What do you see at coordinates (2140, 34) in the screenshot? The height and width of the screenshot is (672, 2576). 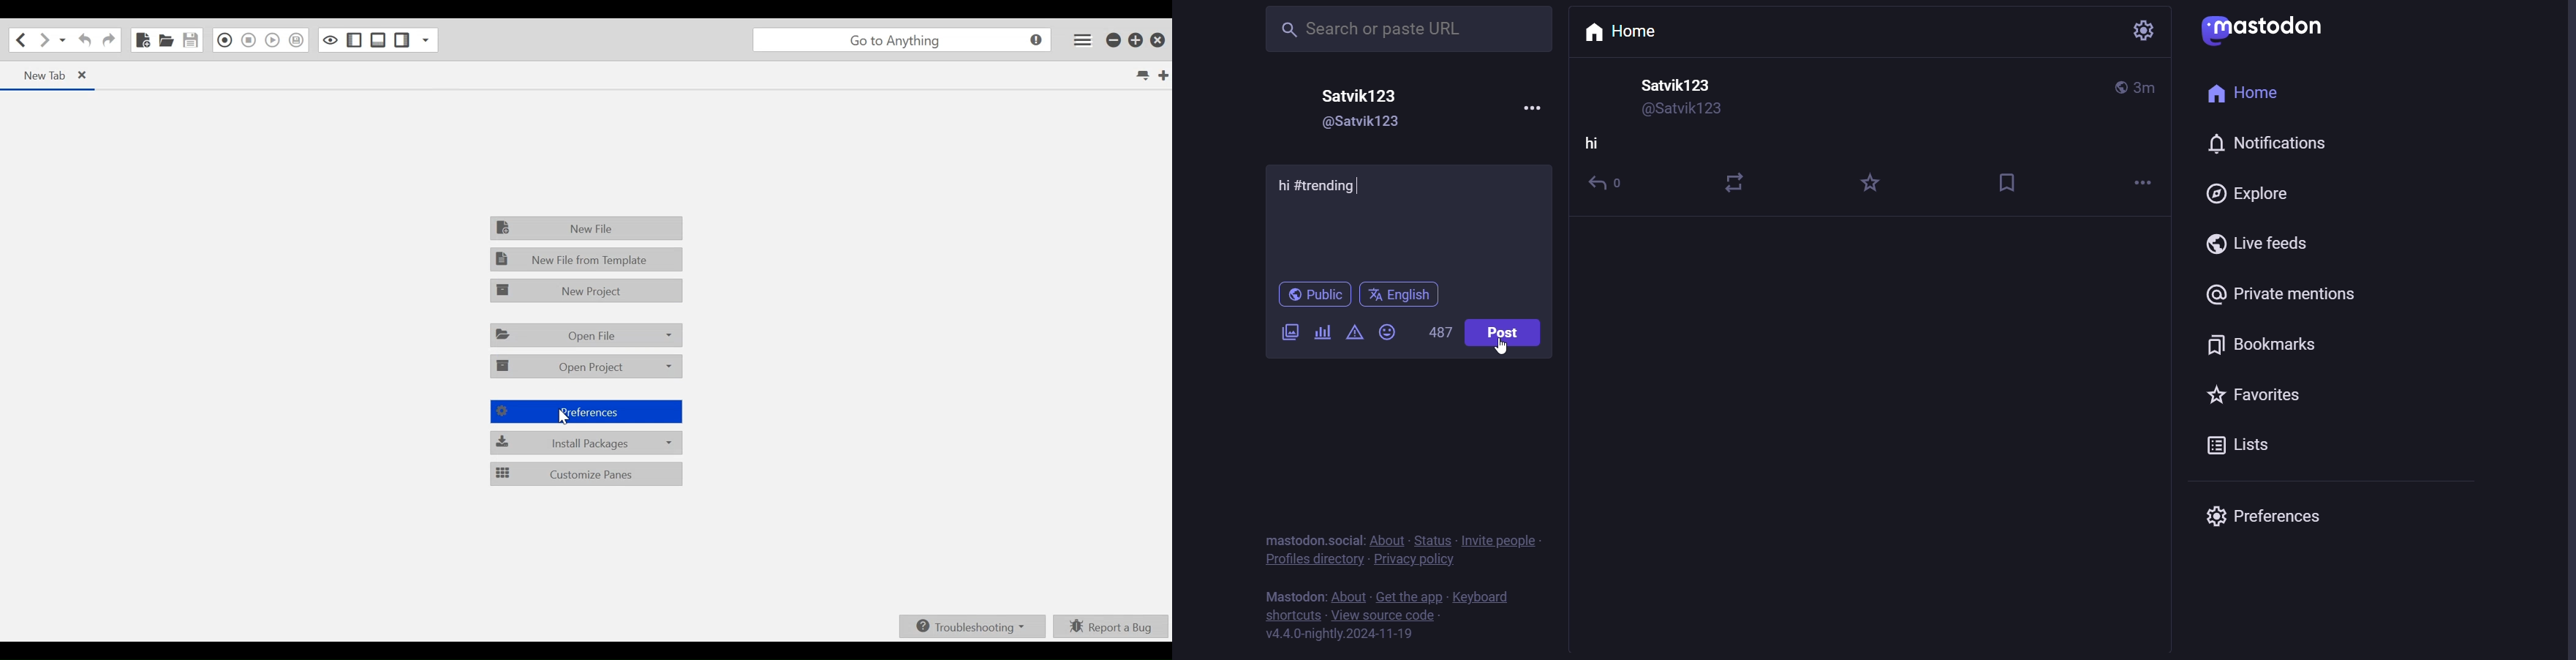 I see `setting` at bounding box center [2140, 34].